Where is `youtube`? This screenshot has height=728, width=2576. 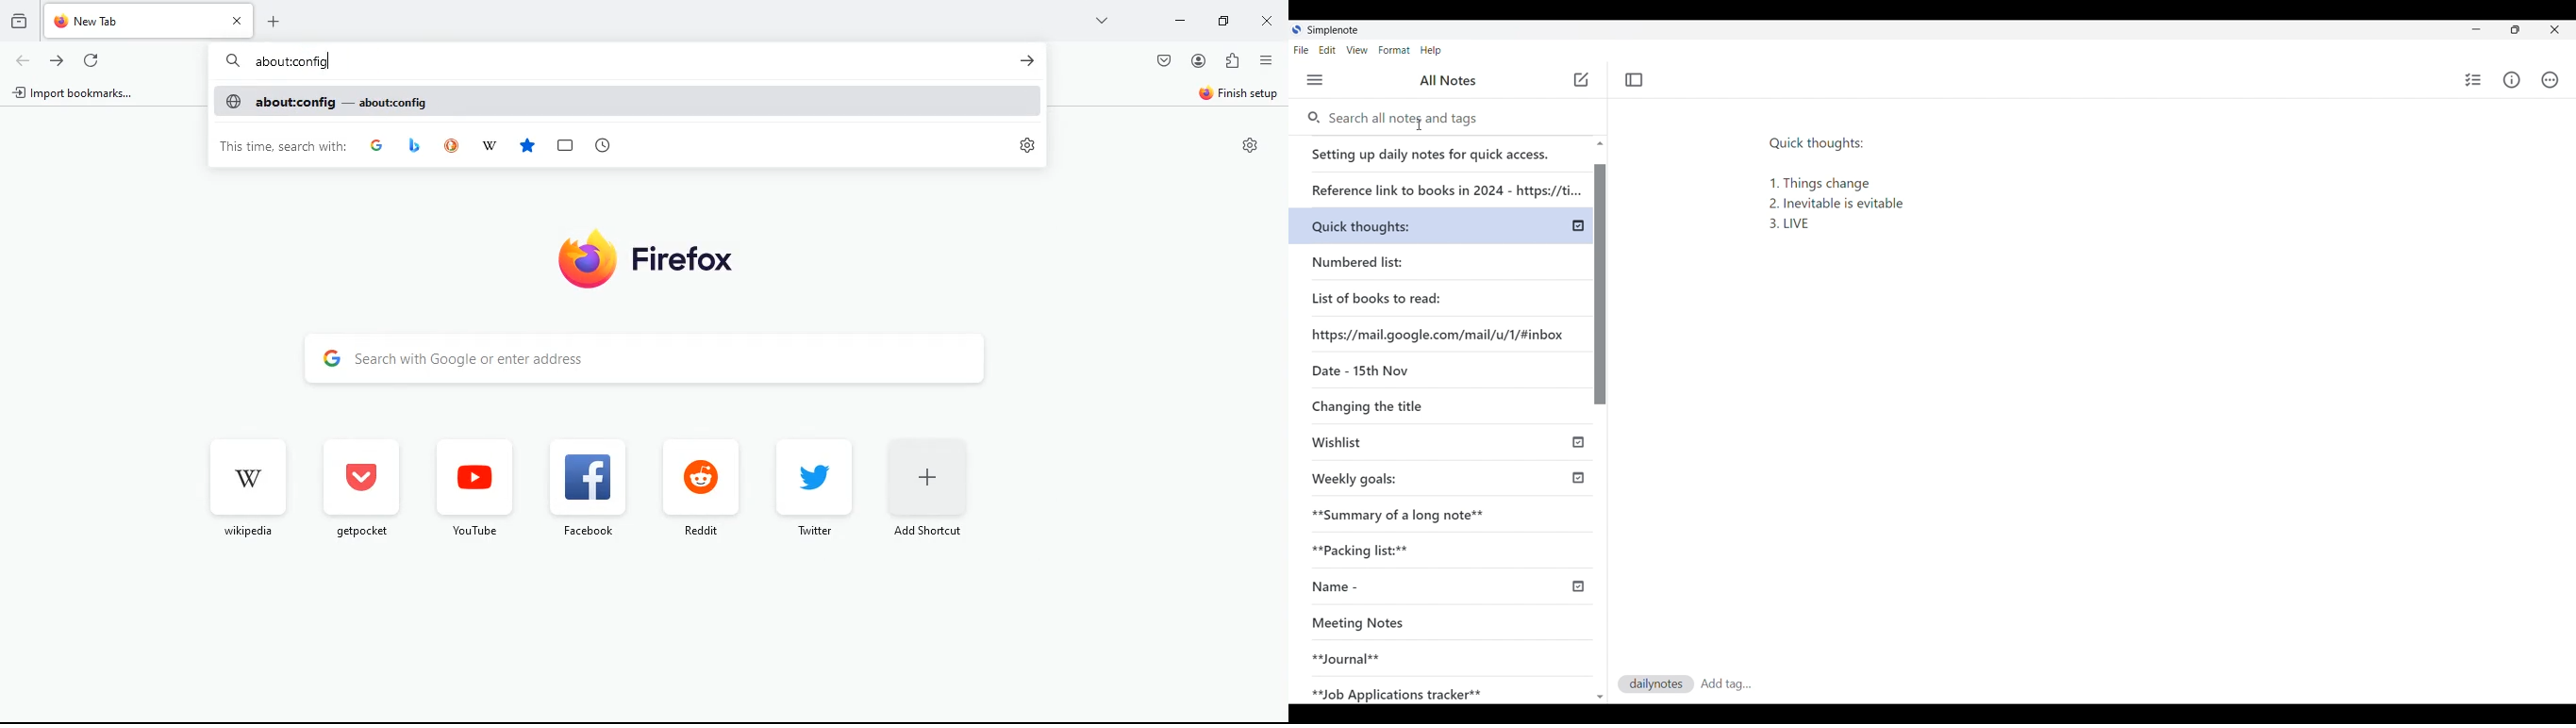
youtube is located at coordinates (474, 487).